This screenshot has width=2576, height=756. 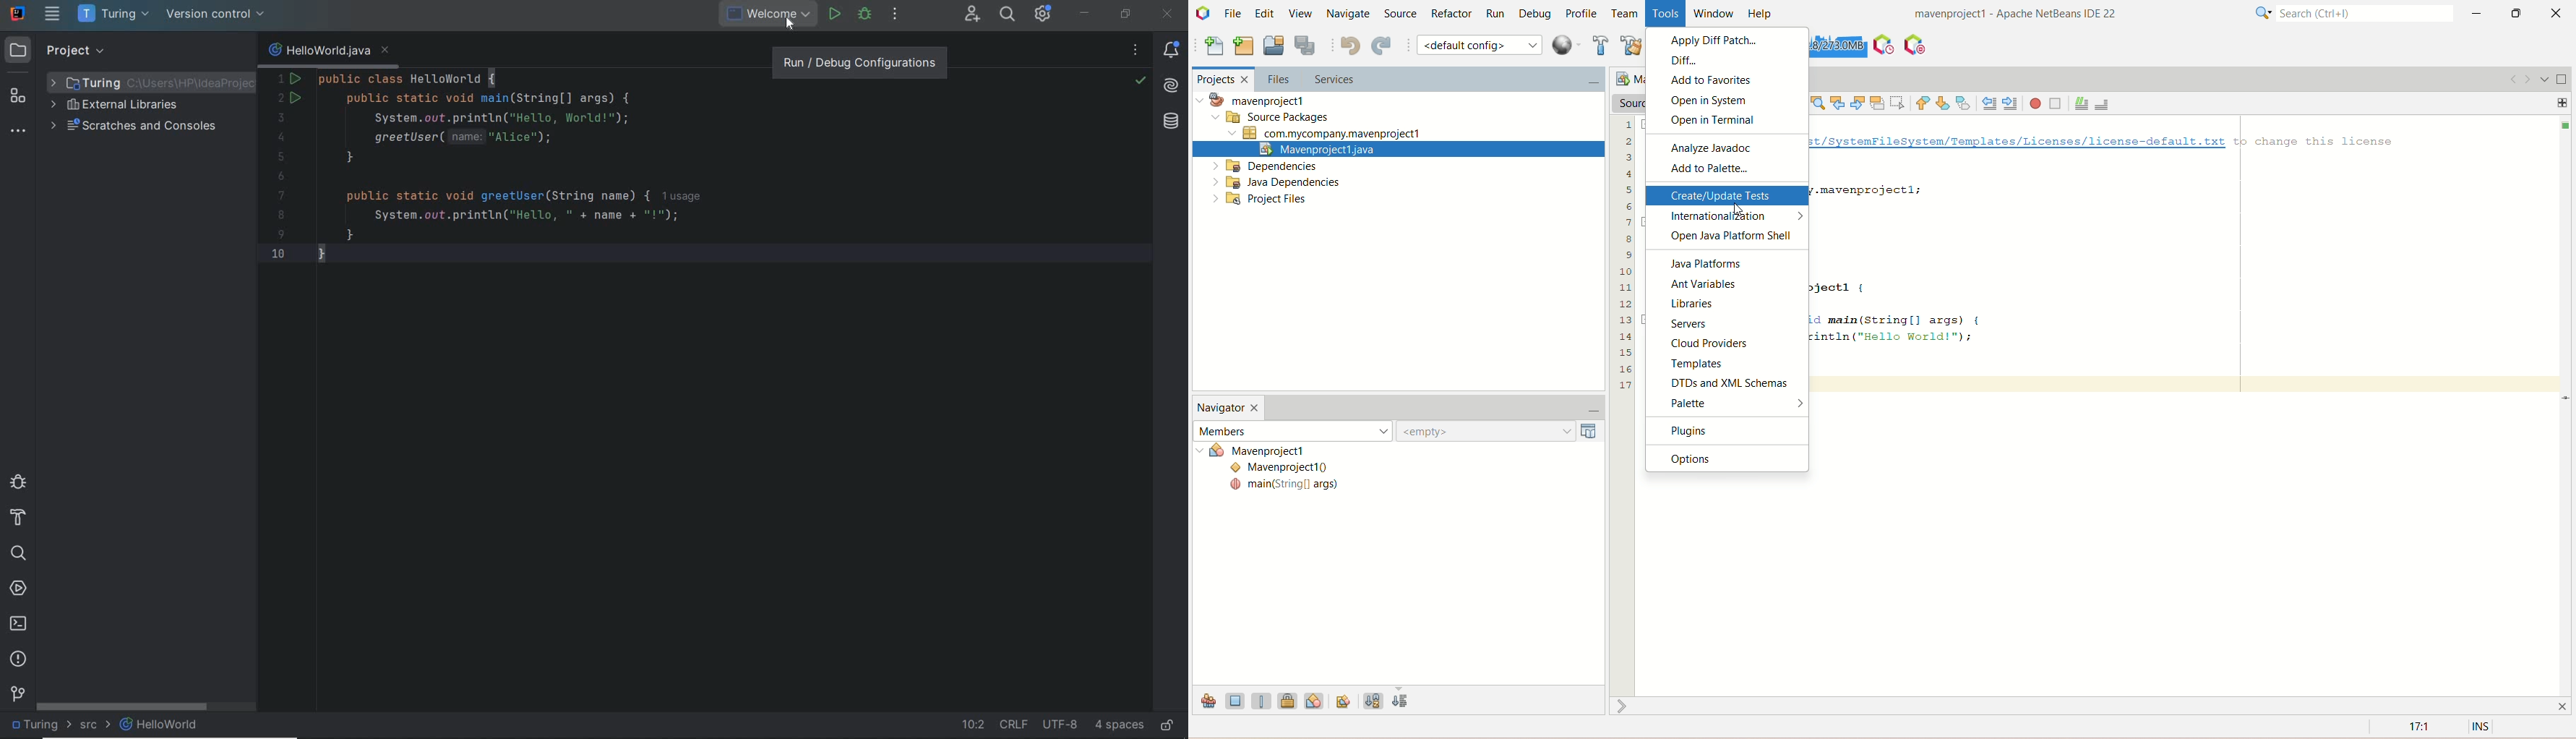 I want to click on line separator, so click(x=1014, y=724).